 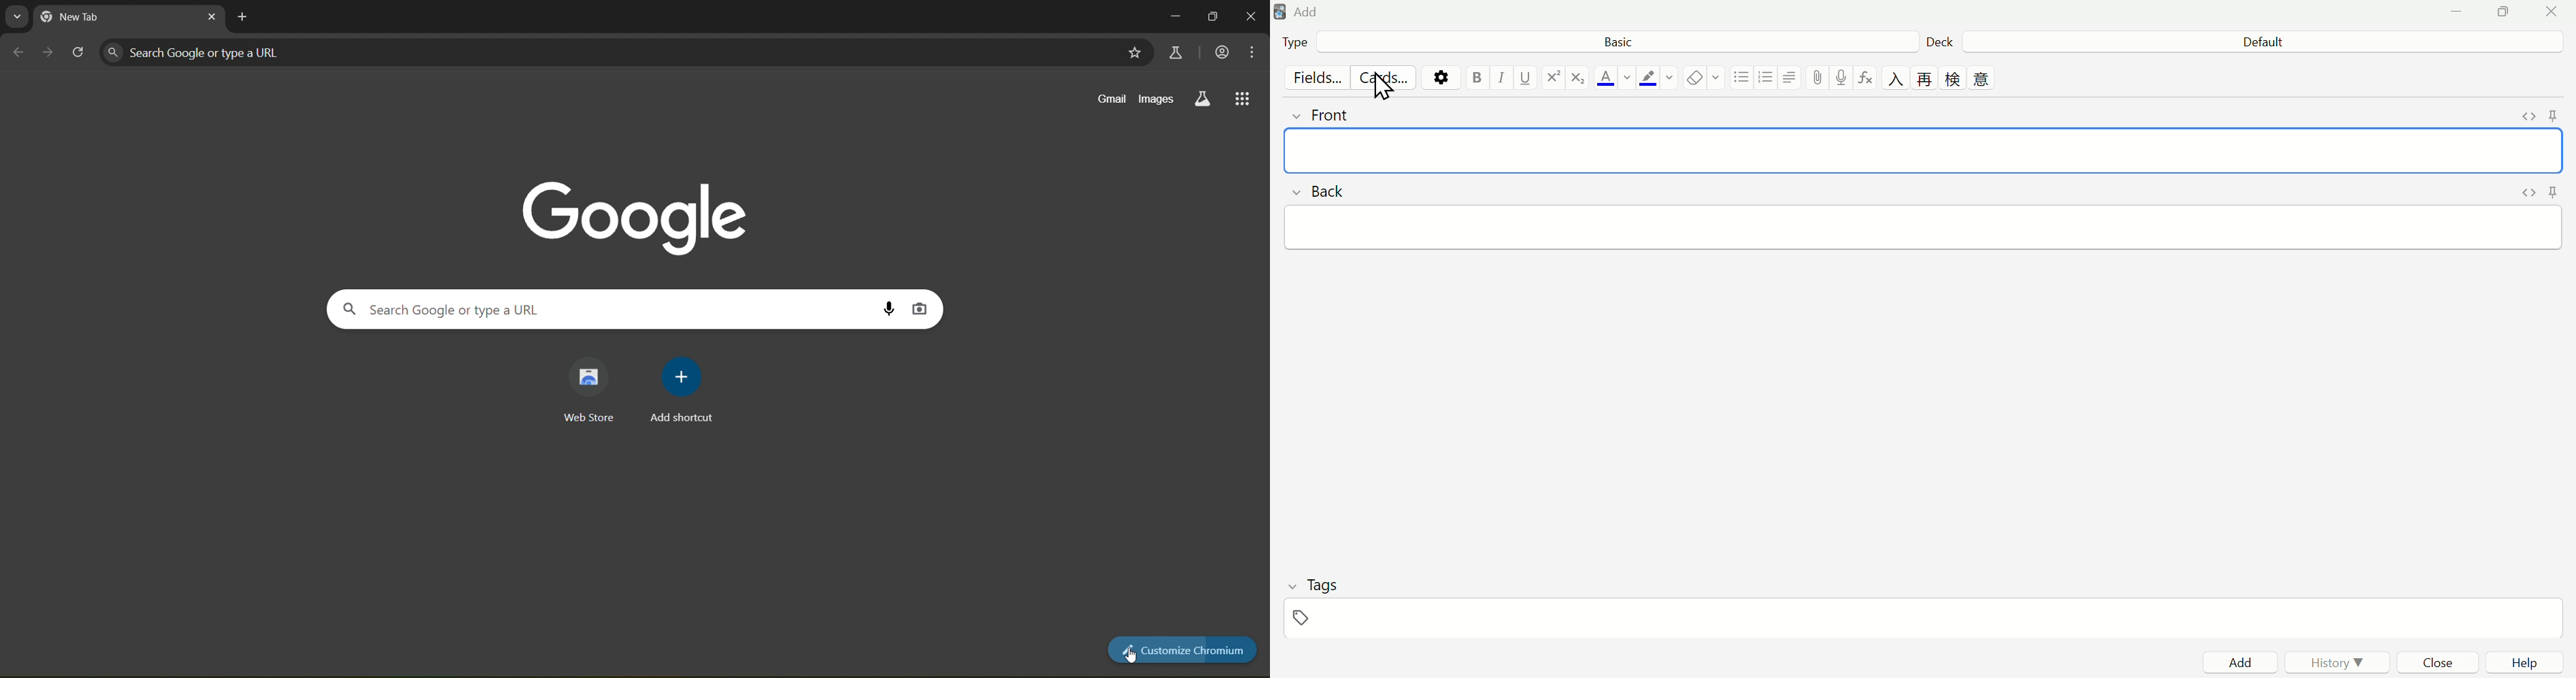 What do you see at coordinates (1315, 43) in the screenshot?
I see `Type` at bounding box center [1315, 43].